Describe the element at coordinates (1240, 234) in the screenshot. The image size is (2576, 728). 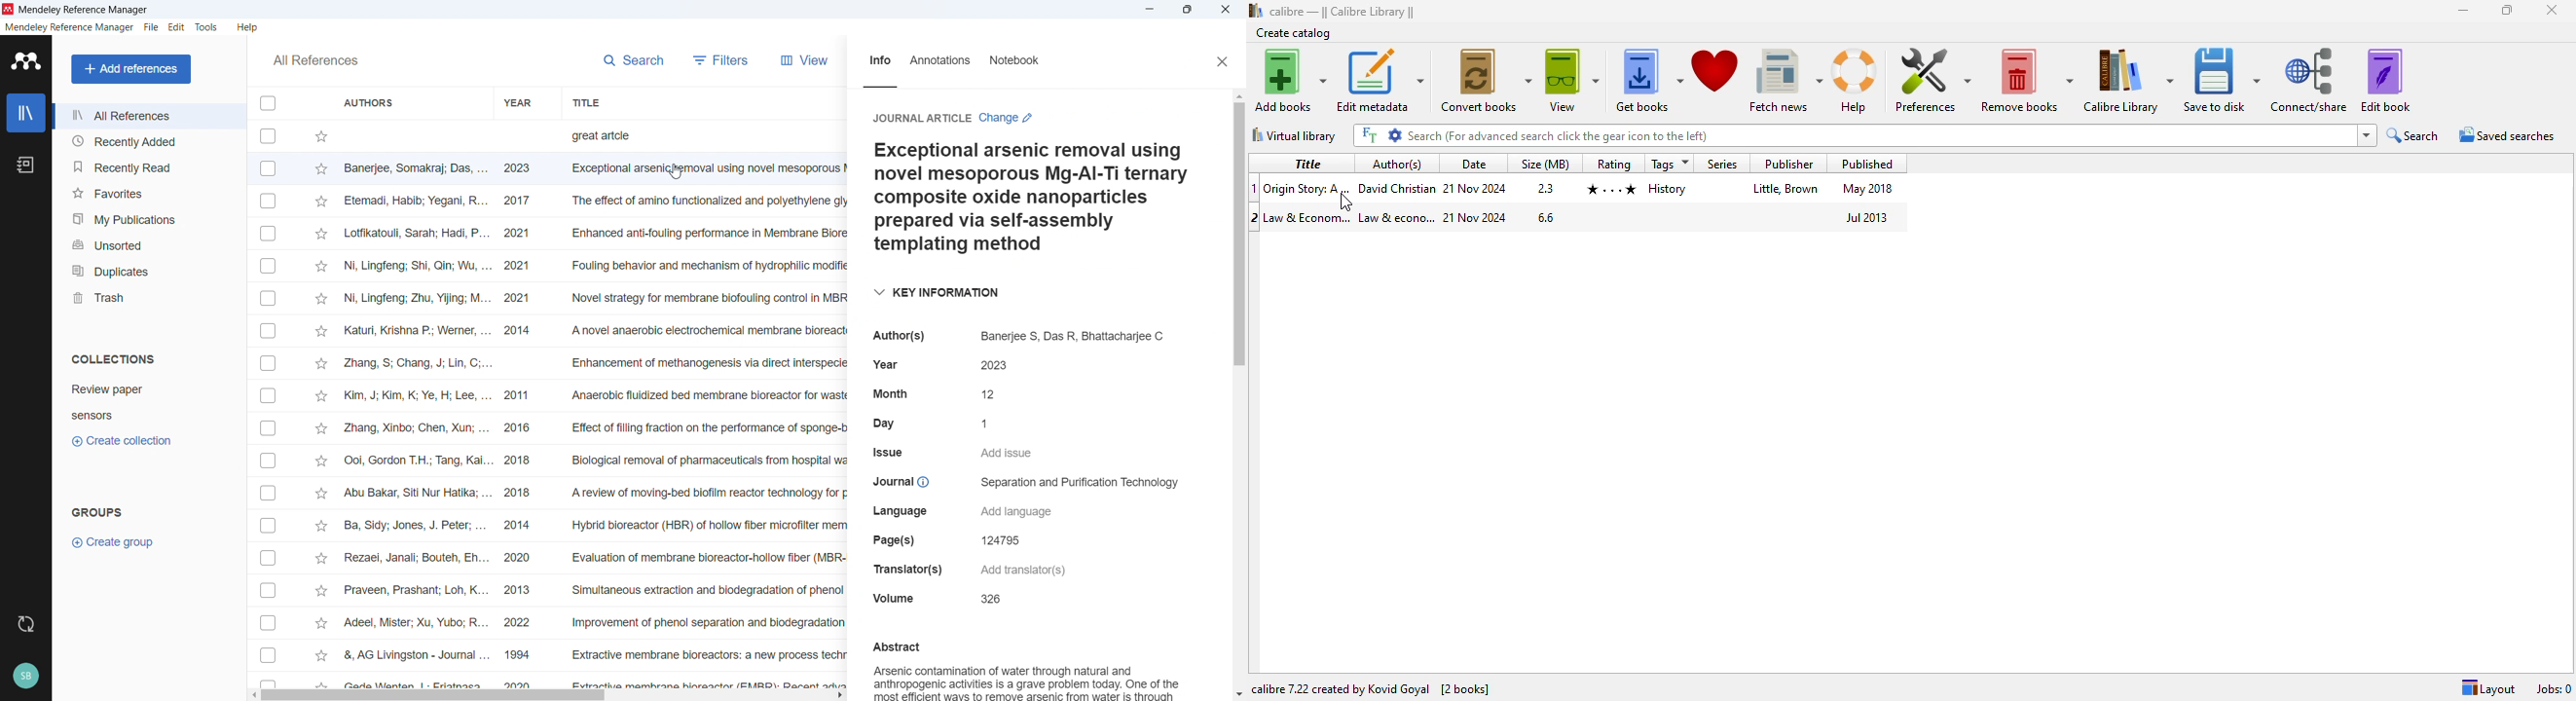
I see `Vertical scroll bar ` at that location.